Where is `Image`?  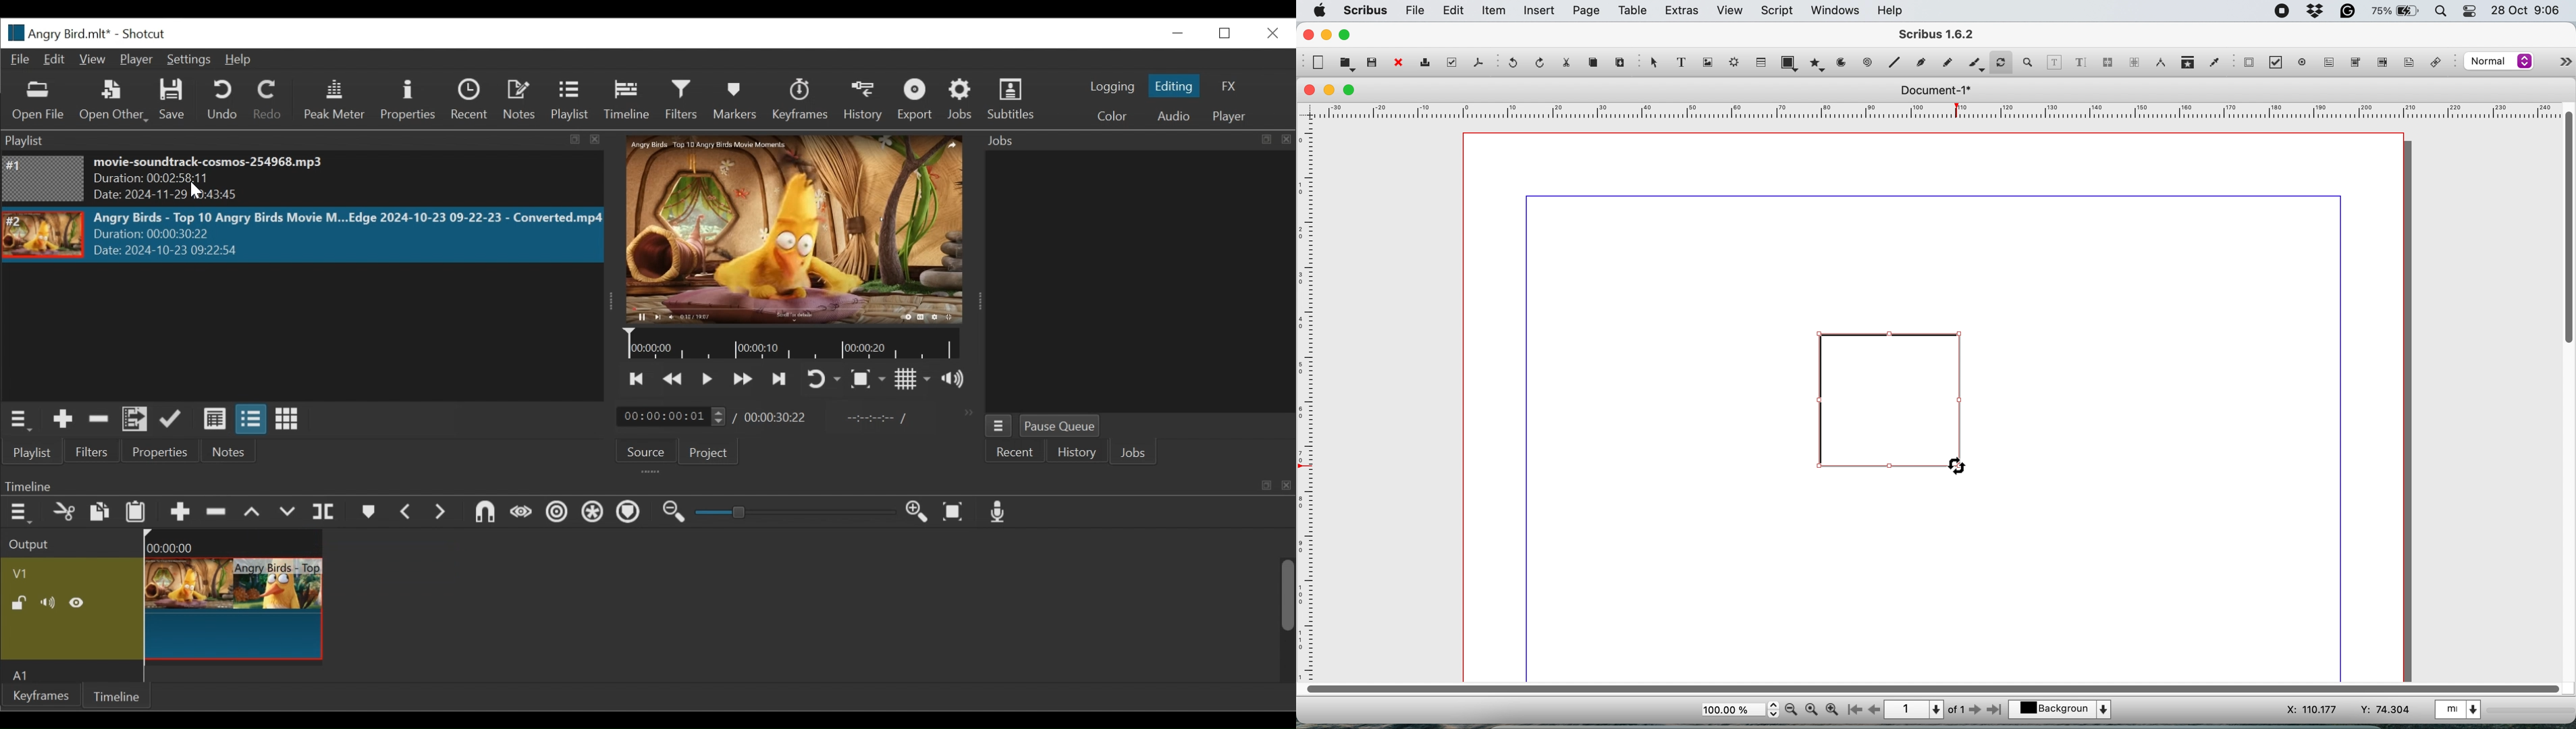 Image is located at coordinates (43, 235).